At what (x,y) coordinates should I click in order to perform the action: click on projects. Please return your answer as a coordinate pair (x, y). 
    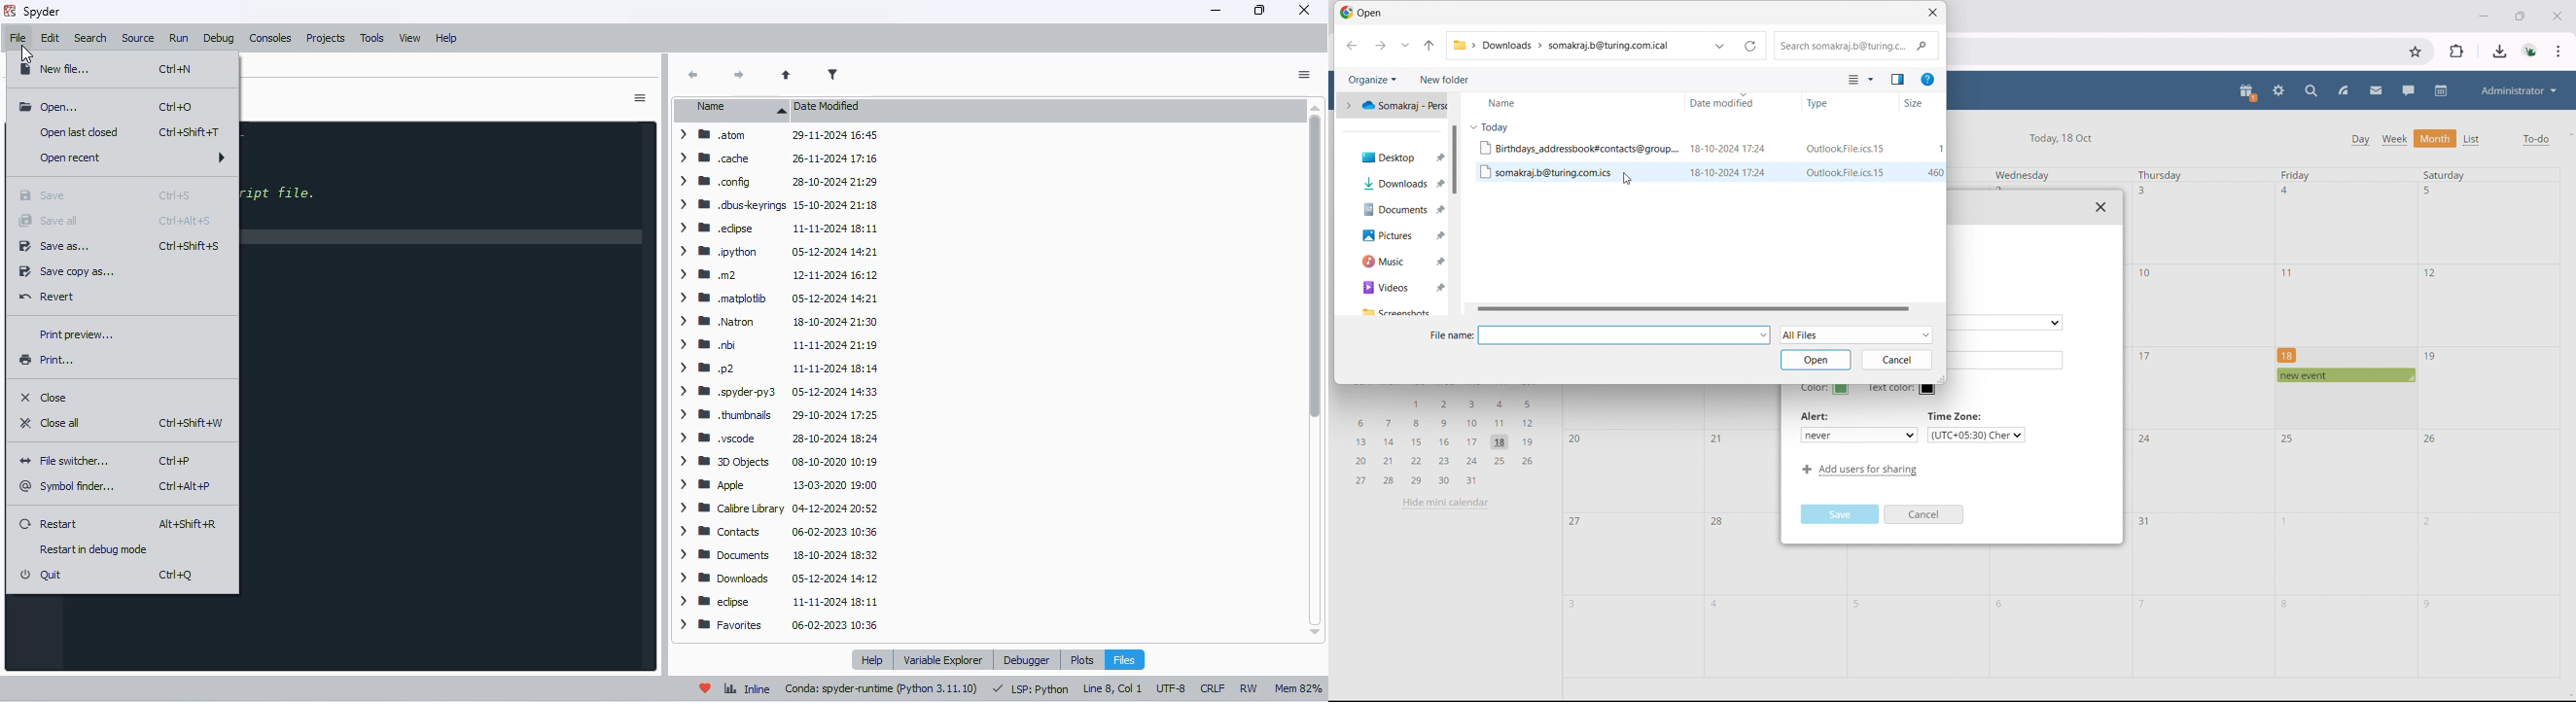
    Looking at the image, I should click on (324, 38).